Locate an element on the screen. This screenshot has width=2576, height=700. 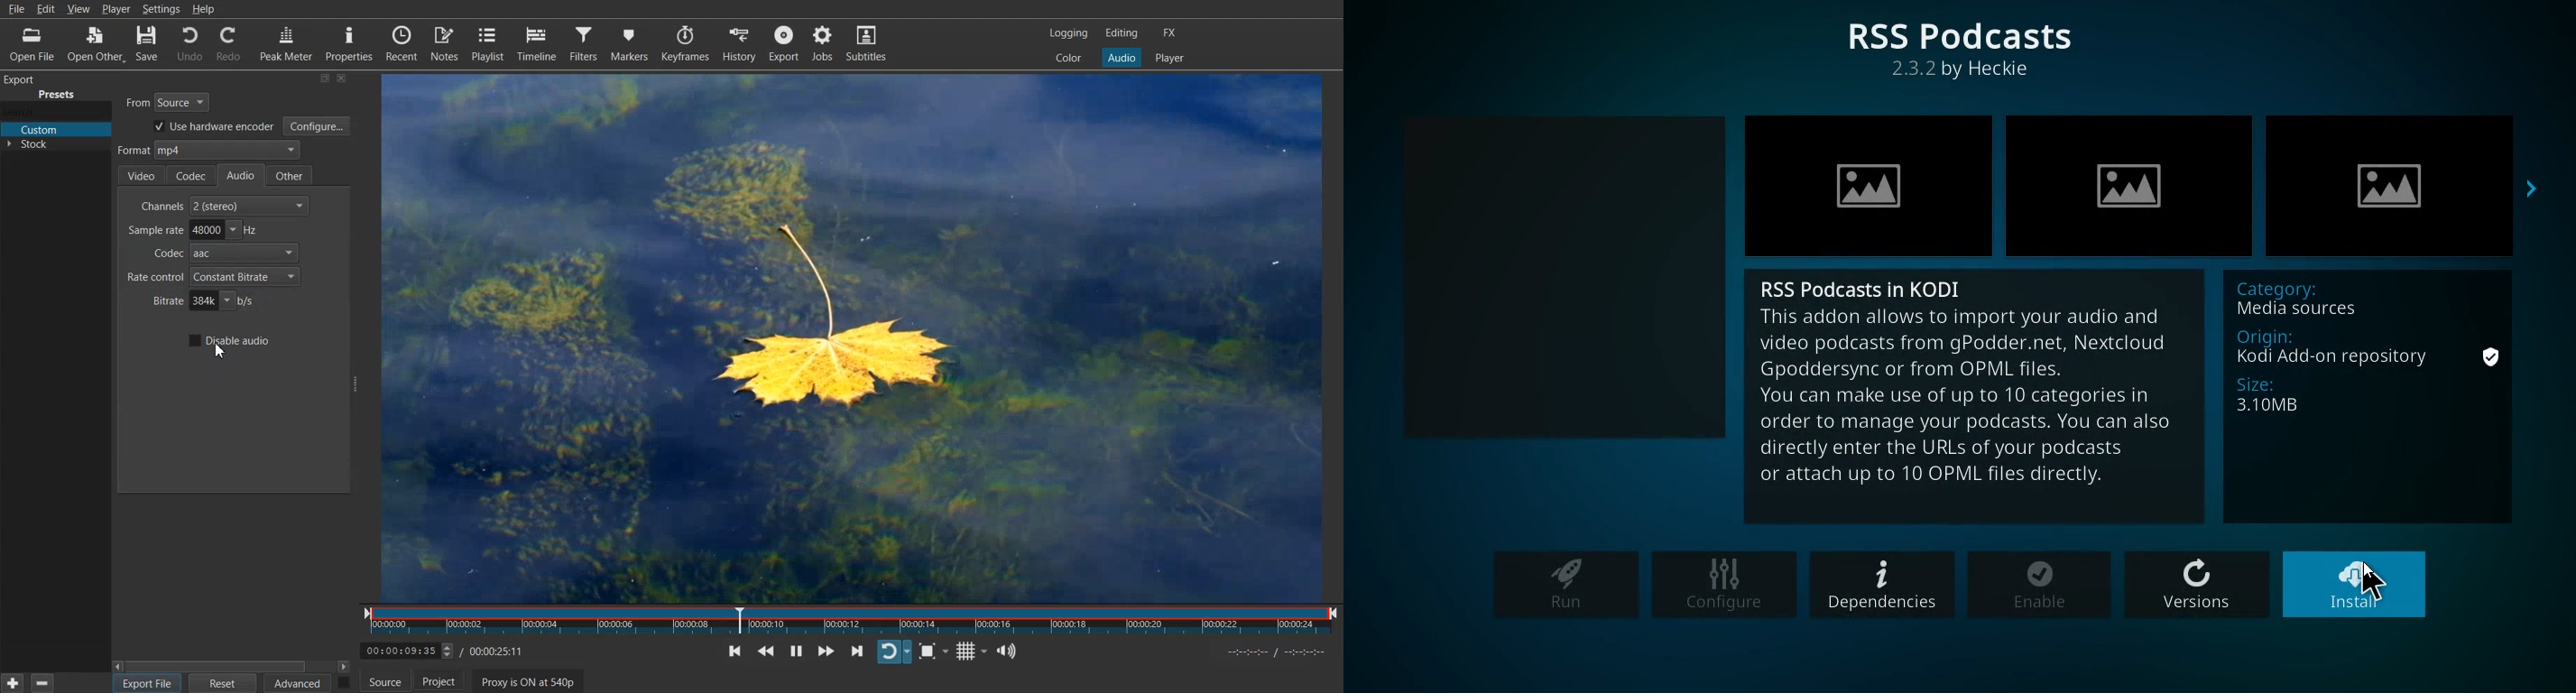
install is located at coordinates (2360, 584).